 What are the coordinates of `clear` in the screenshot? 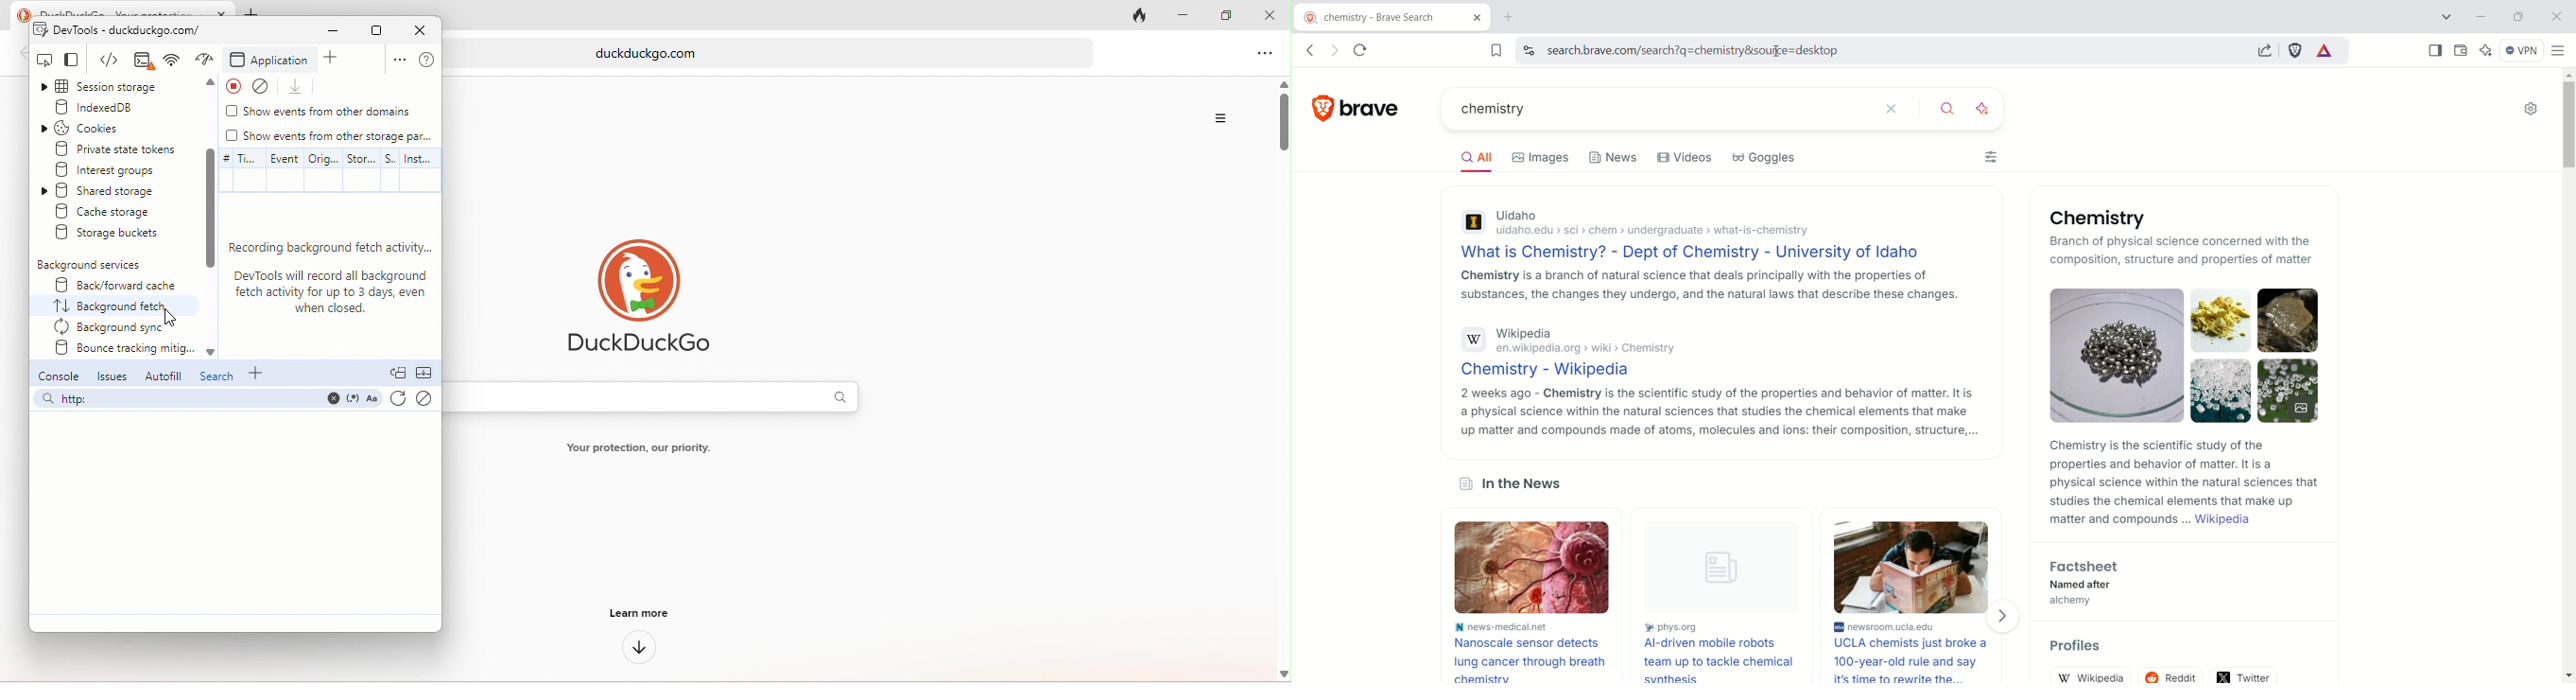 It's located at (267, 85).